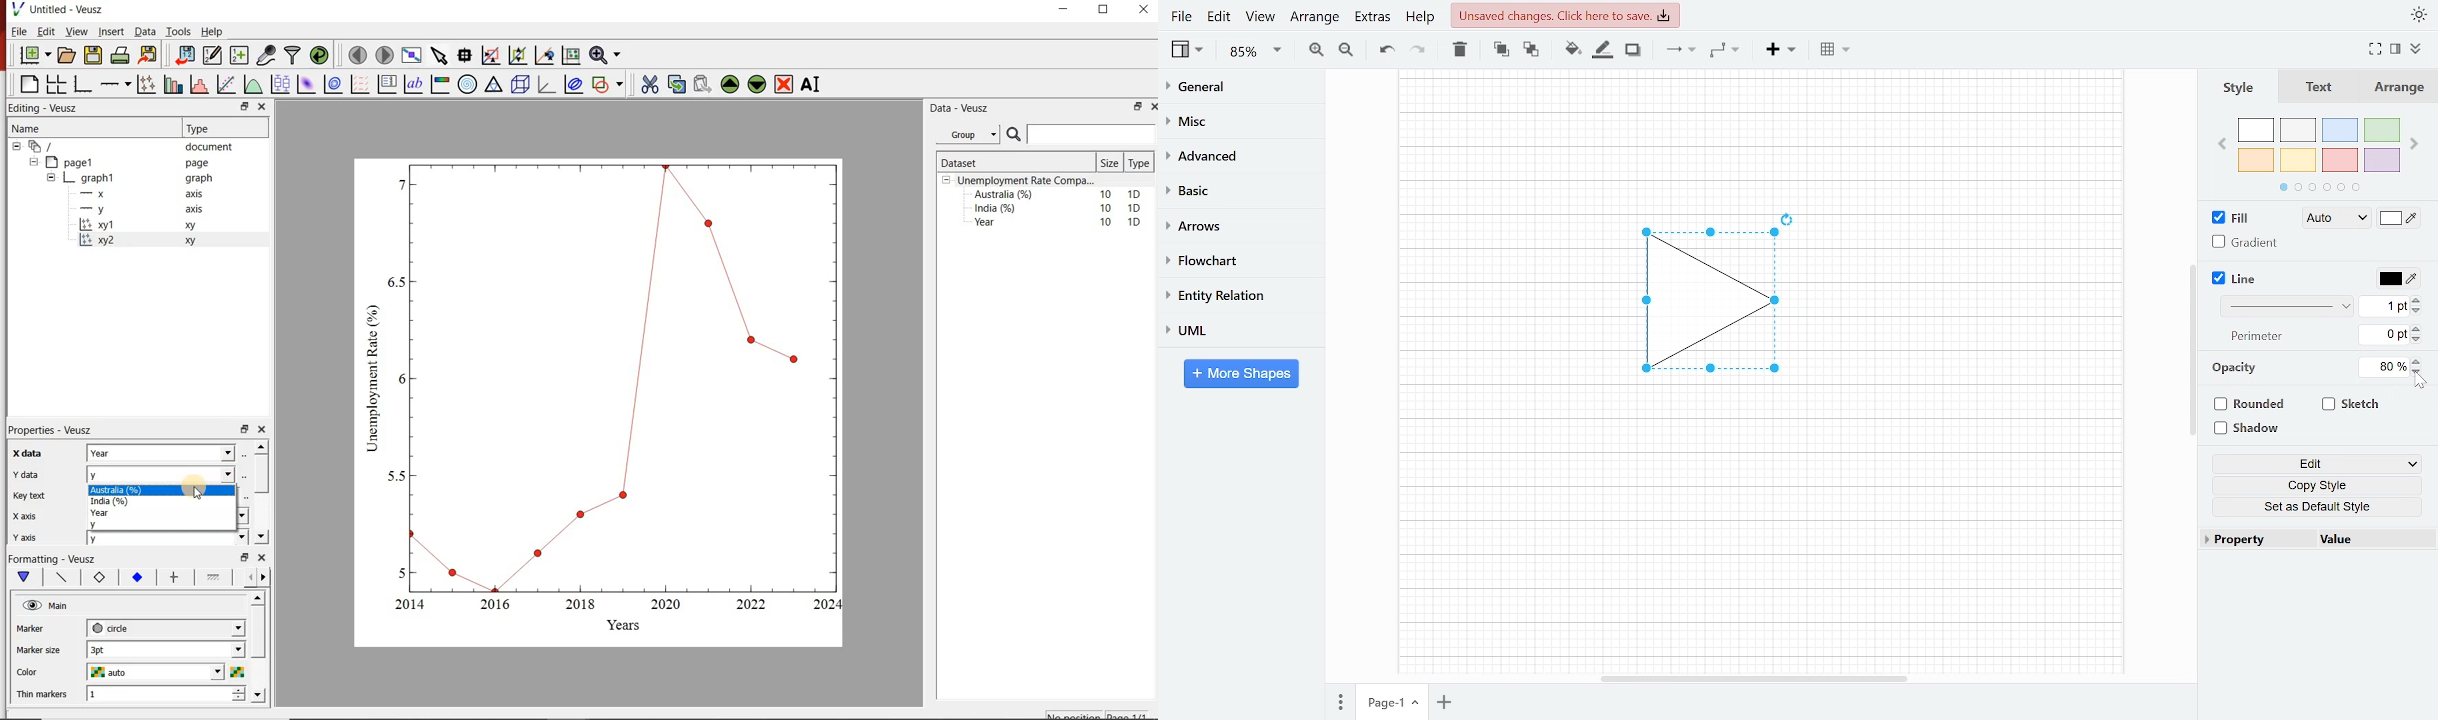 The height and width of the screenshot is (728, 2464). What do you see at coordinates (2299, 159) in the screenshot?
I see `yellow` at bounding box center [2299, 159].